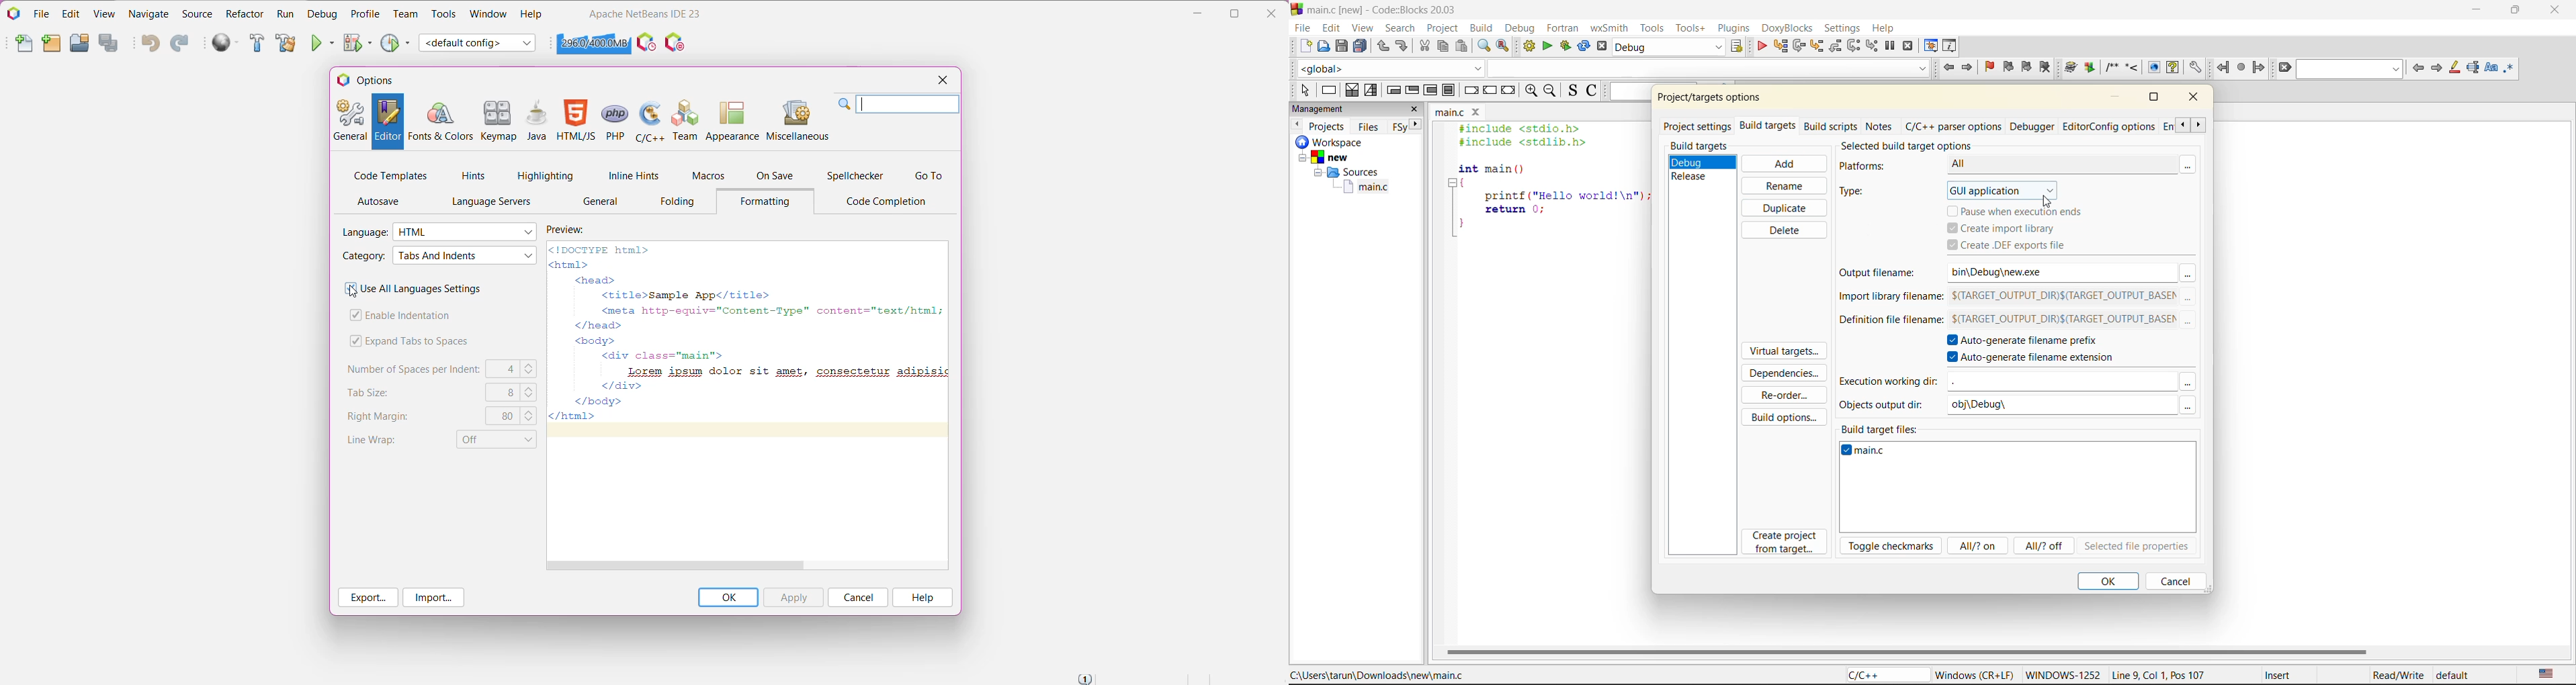 The width and height of the screenshot is (2576, 700). What do you see at coordinates (1787, 415) in the screenshot?
I see `build options` at bounding box center [1787, 415].